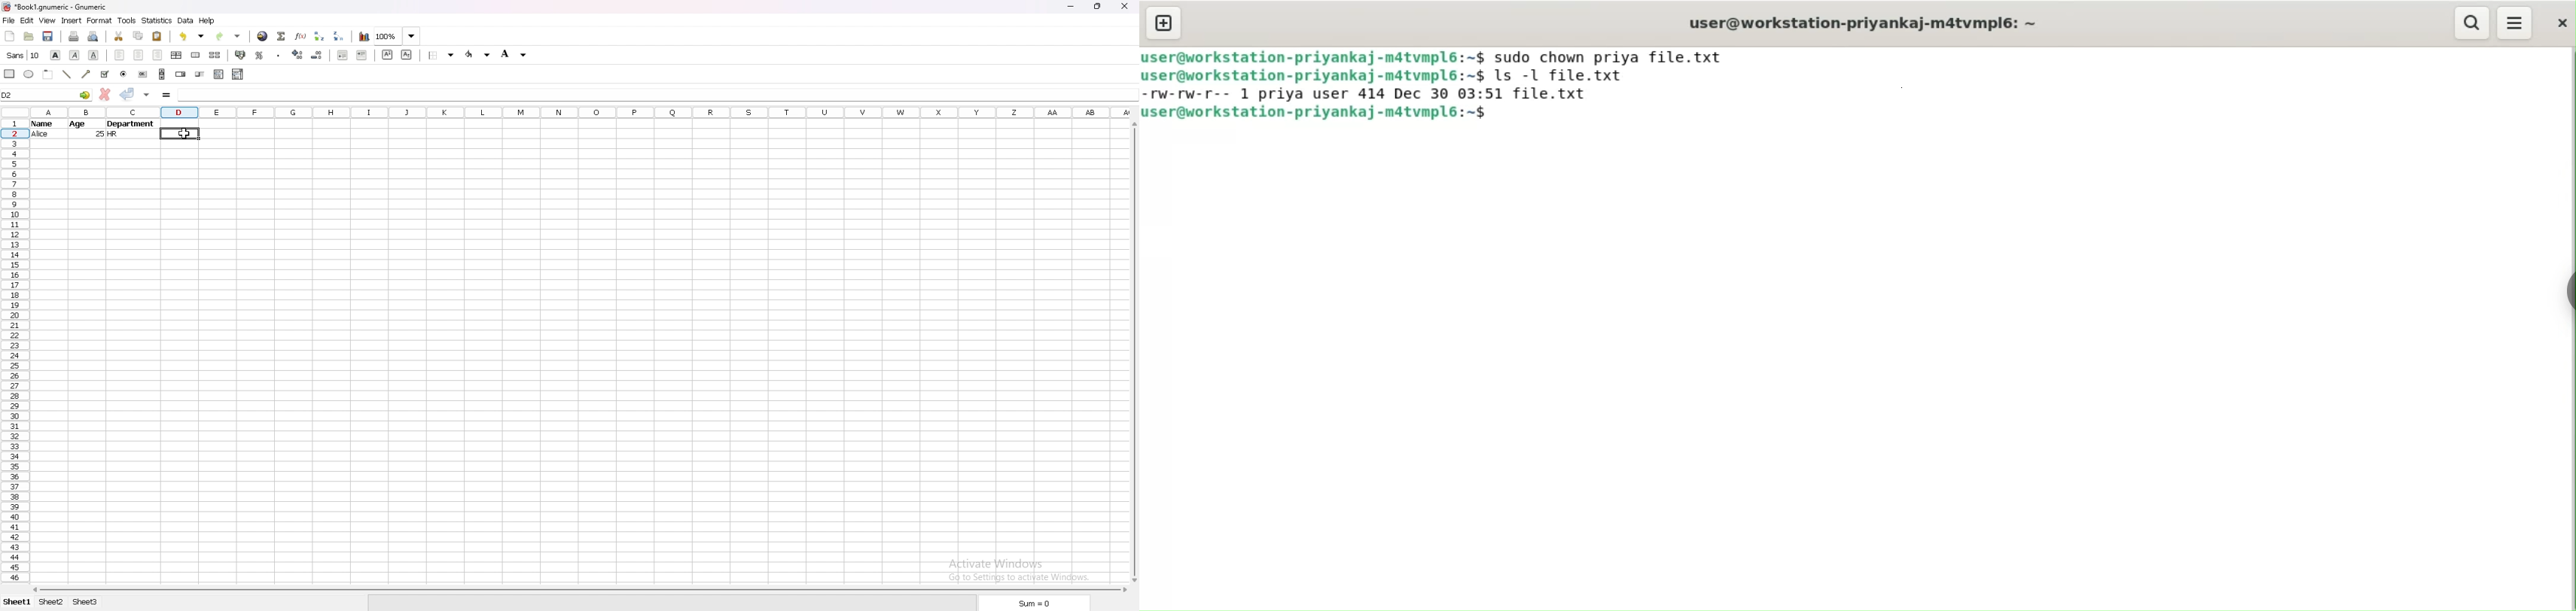 The height and width of the screenshot is (616, 2576). I want to click on cancel changes, so click(104, 94).